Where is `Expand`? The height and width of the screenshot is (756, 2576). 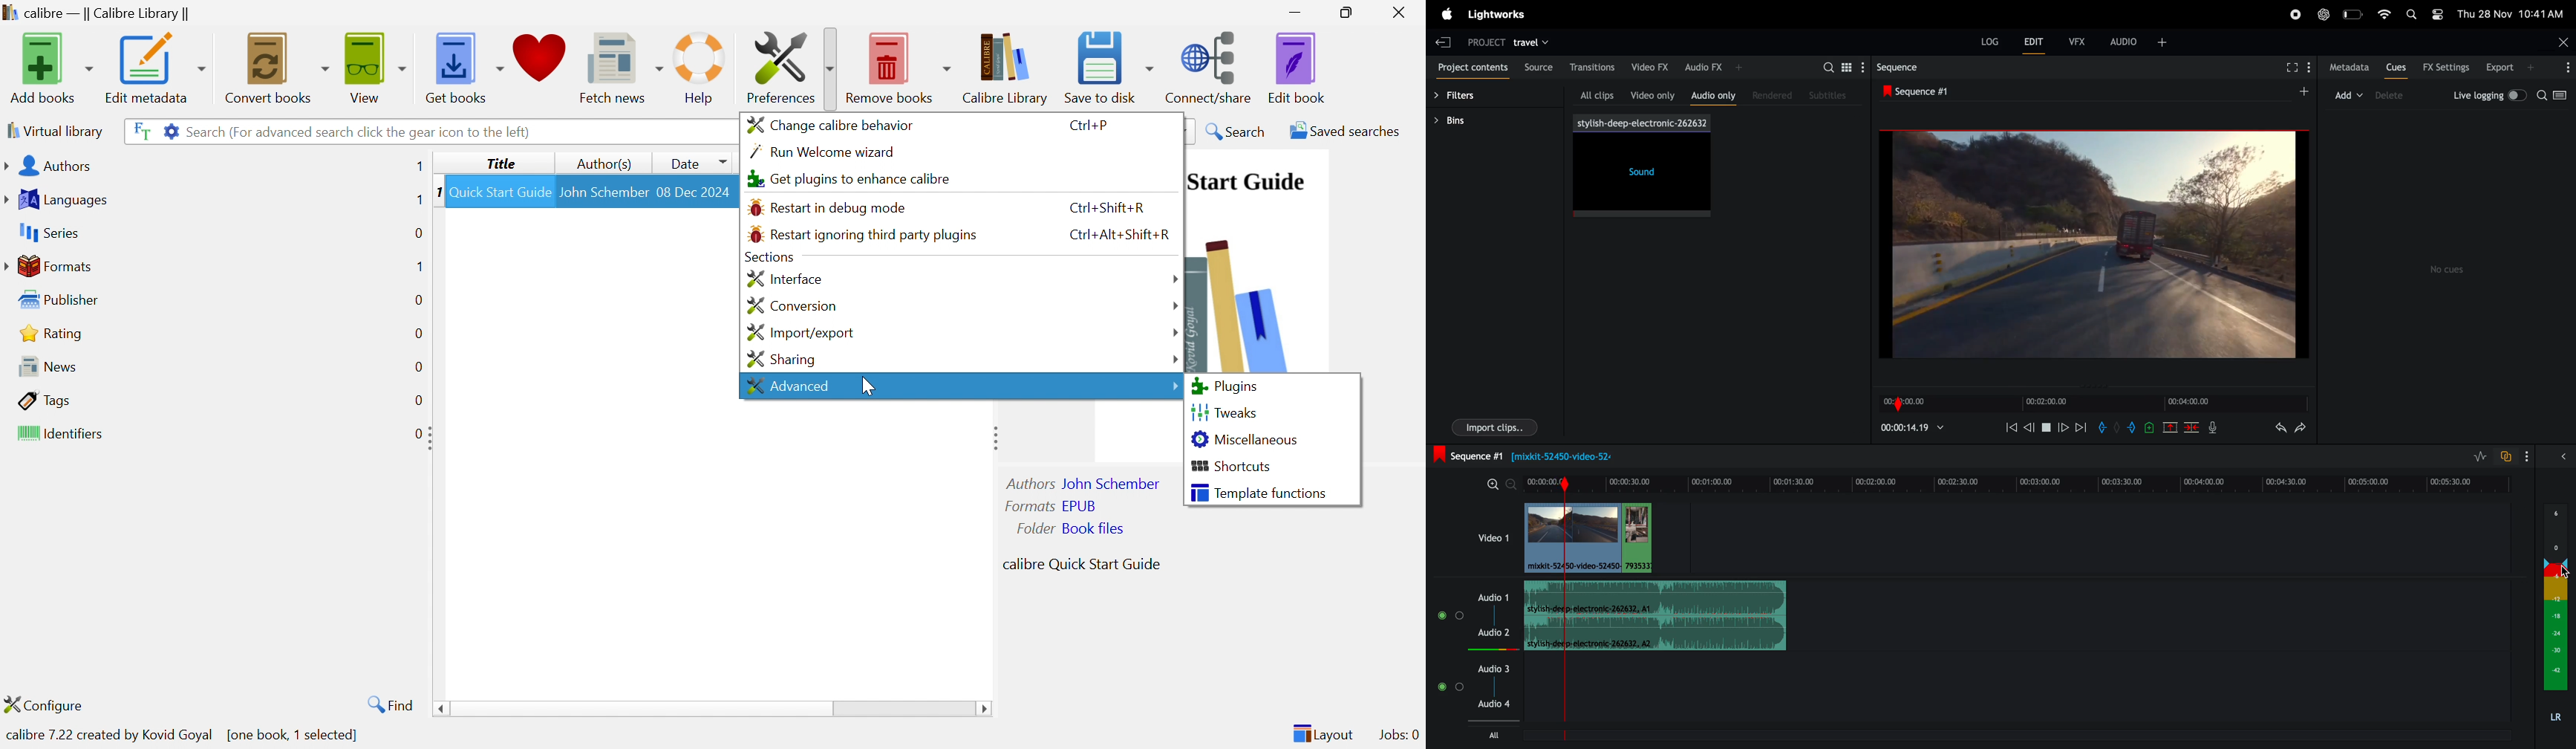
Expand is located at coordinates (992, 437).